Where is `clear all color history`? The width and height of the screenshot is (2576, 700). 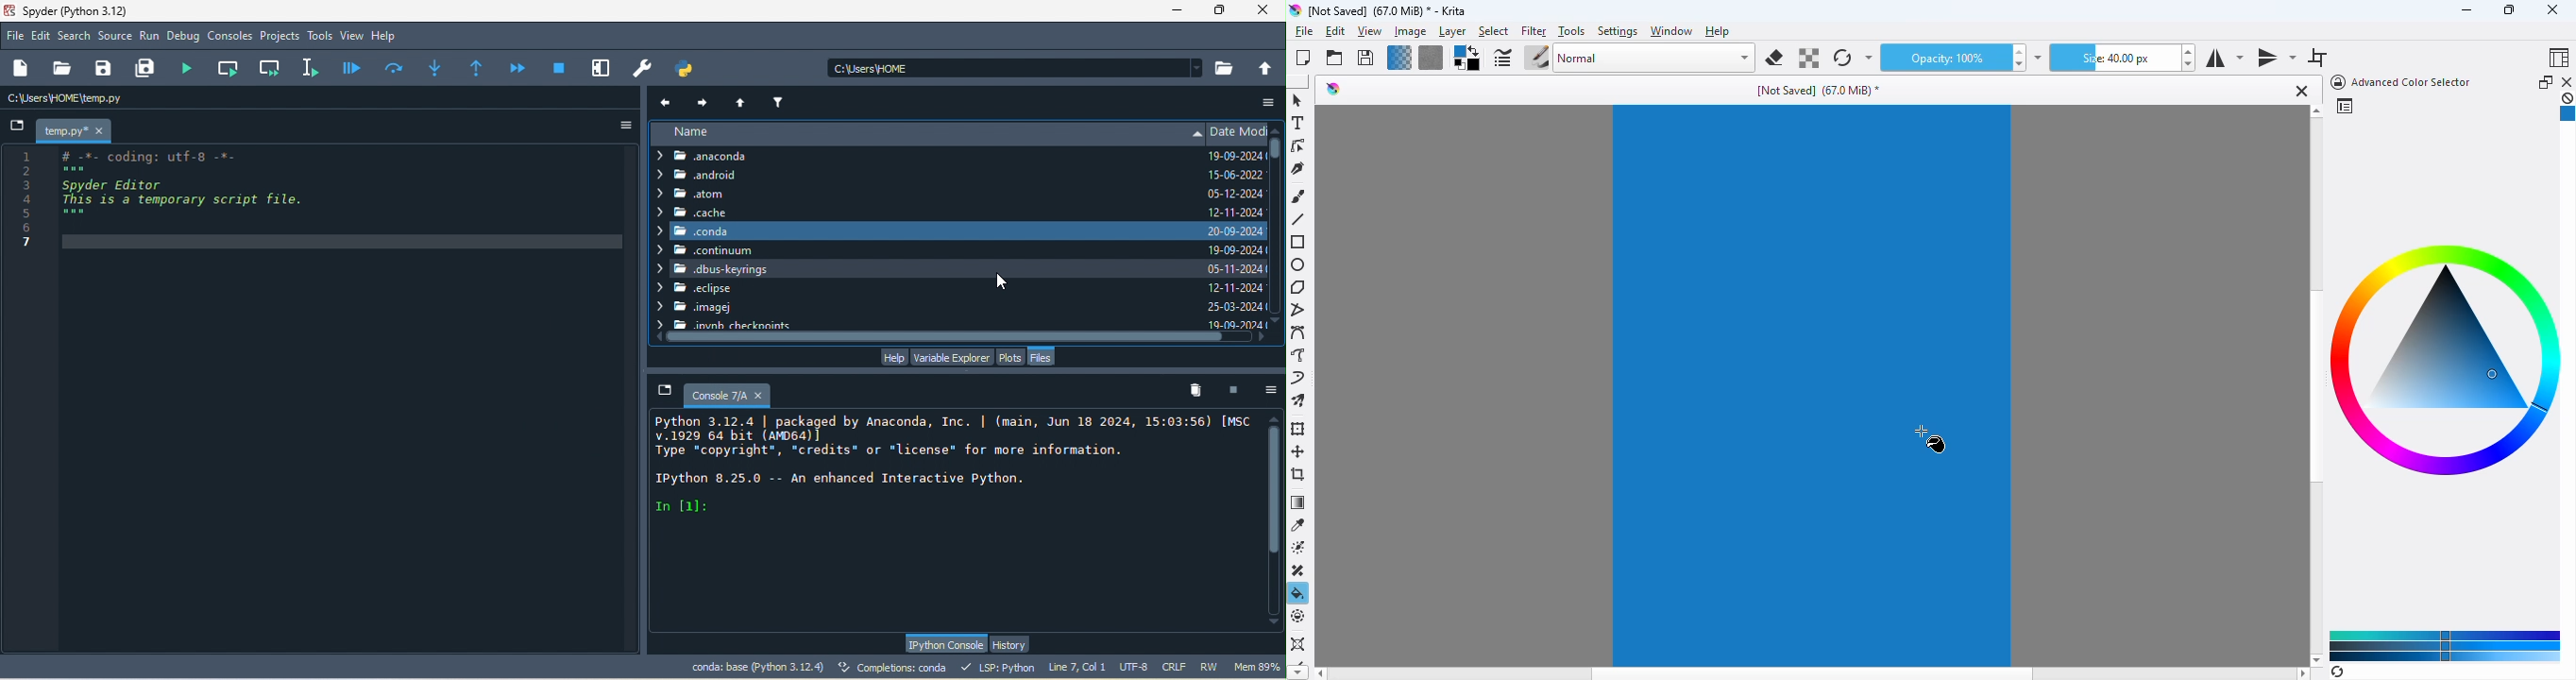
clear all color history is located at coordinates (2568, 97).